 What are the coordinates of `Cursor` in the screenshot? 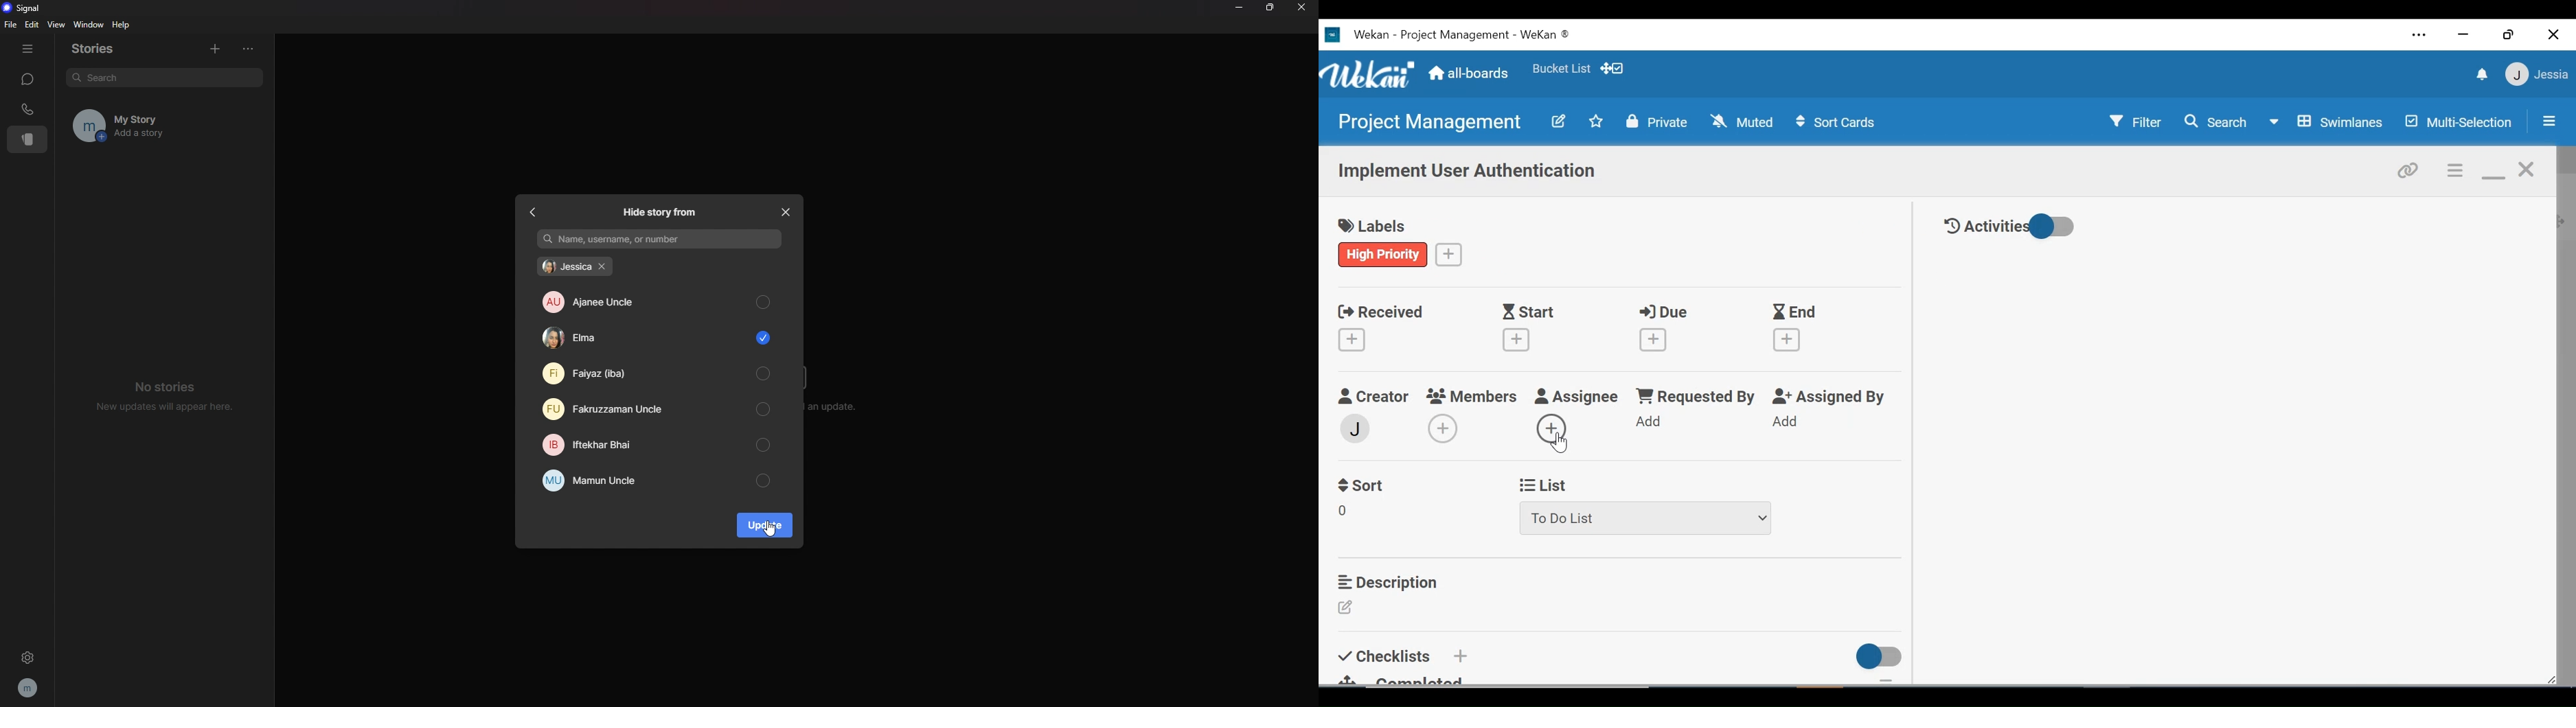 It's located at (1563, 444).